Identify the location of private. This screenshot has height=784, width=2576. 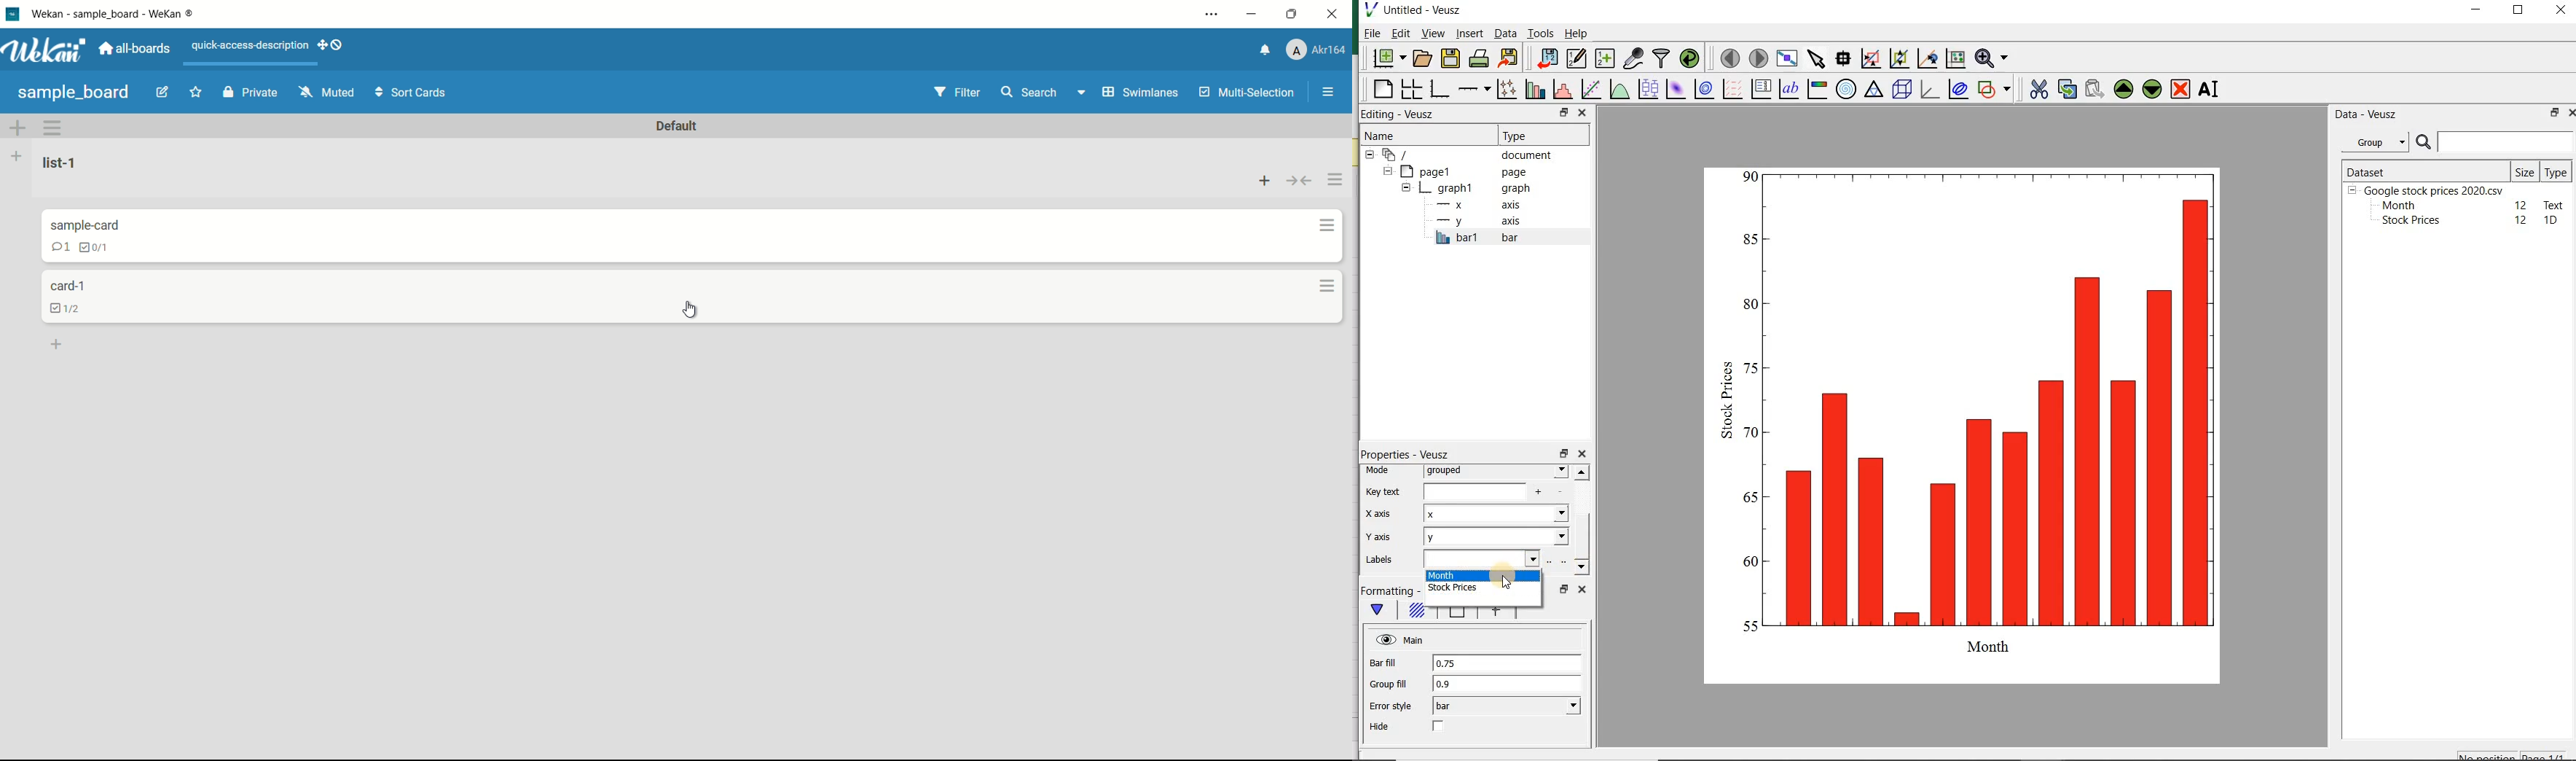
(250, 92).